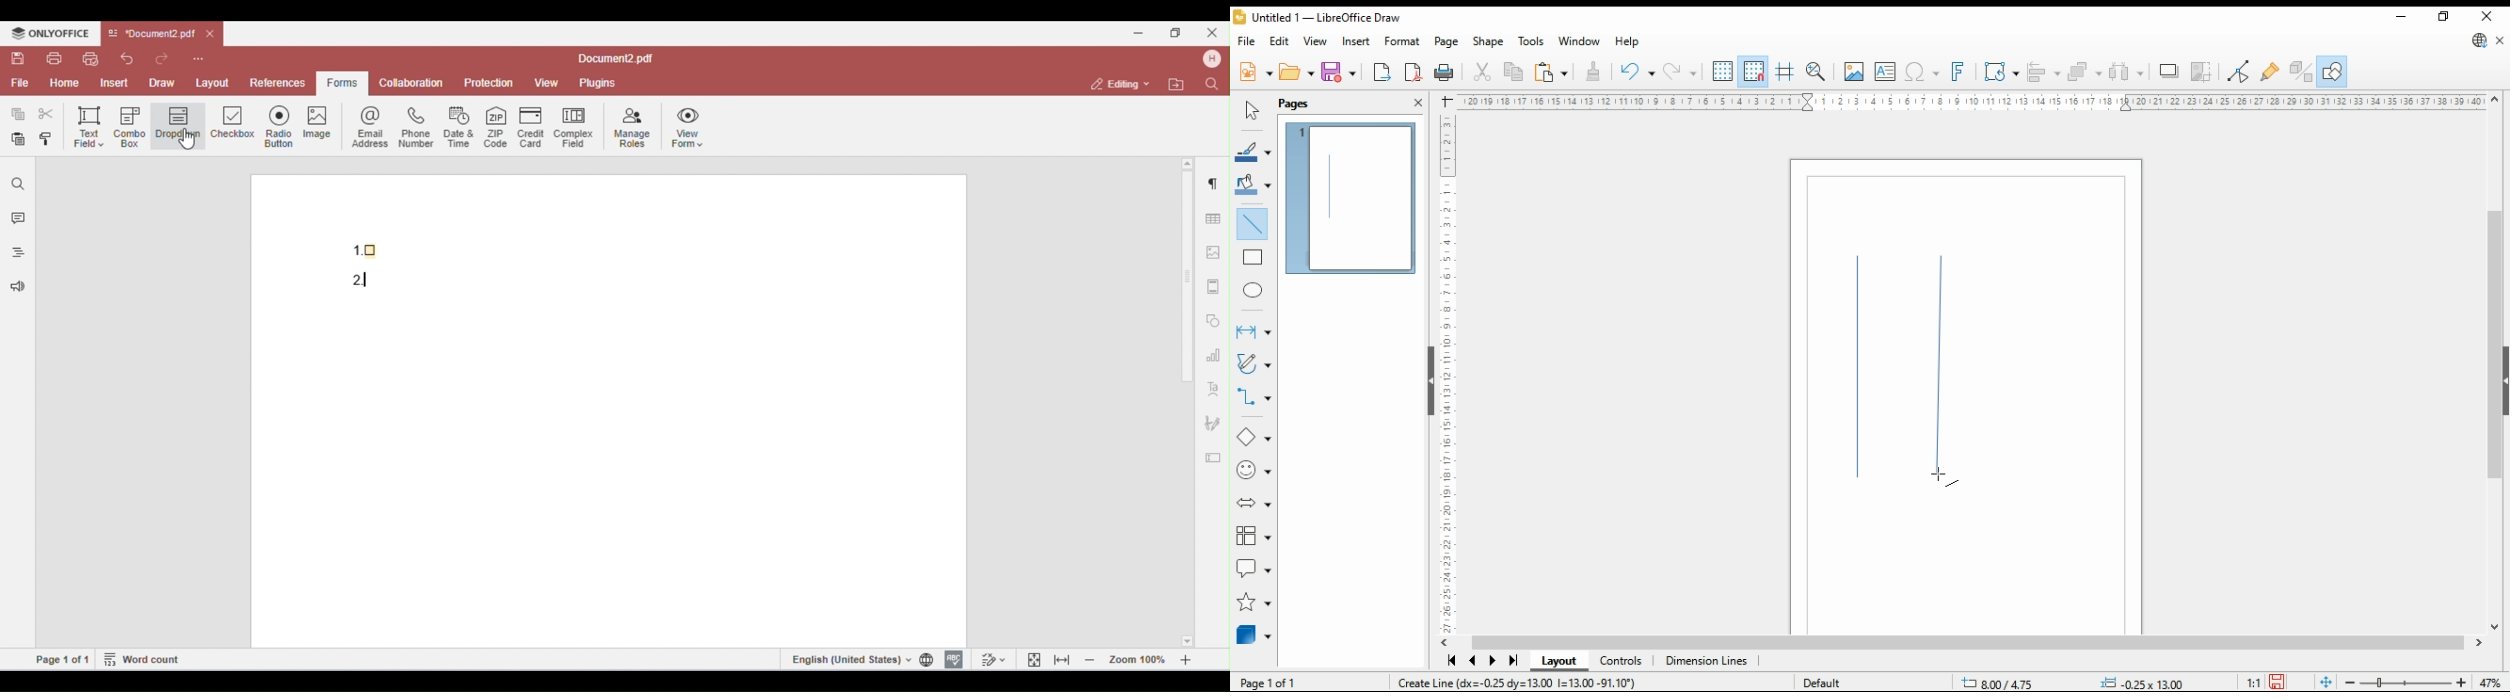 This screenshot has height=700, width=2520. What do you see at coordinates (1488, 42) in the screenshot?
I see `shape` at bounding box center [1488, 42].